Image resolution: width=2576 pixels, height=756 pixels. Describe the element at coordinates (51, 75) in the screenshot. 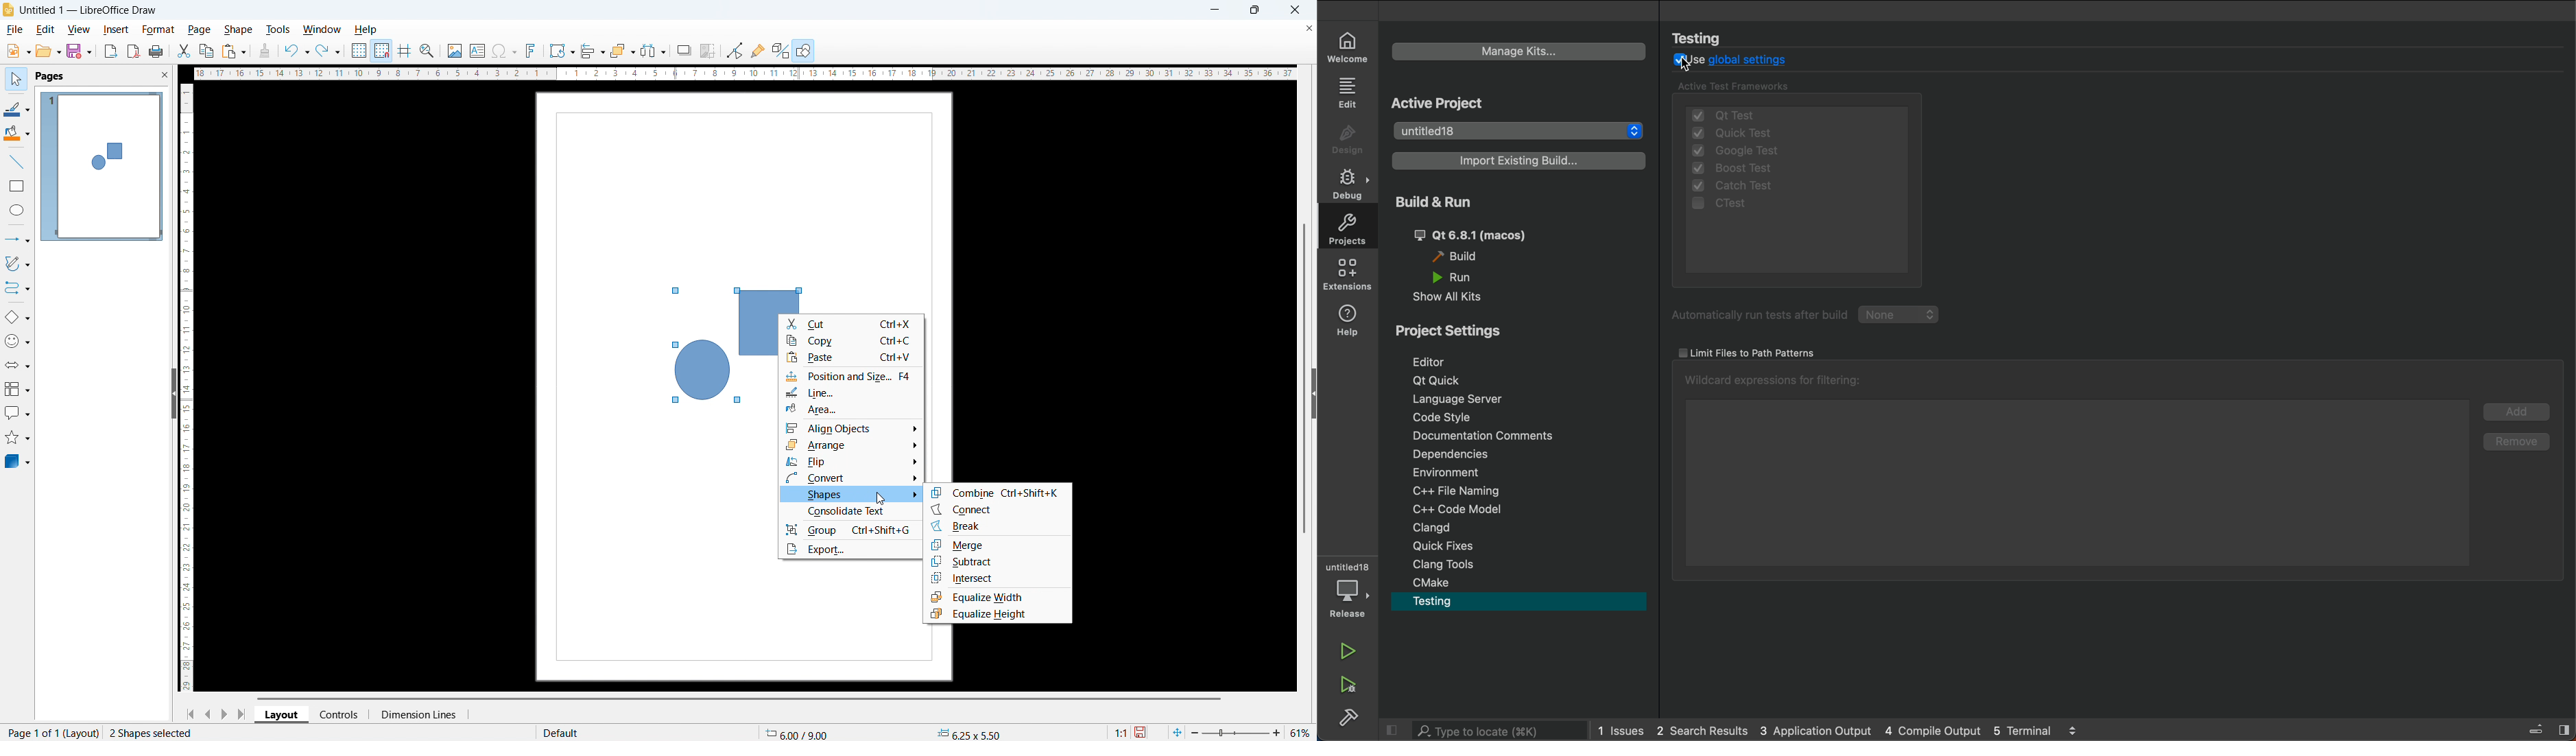

I see `pages` at that location.